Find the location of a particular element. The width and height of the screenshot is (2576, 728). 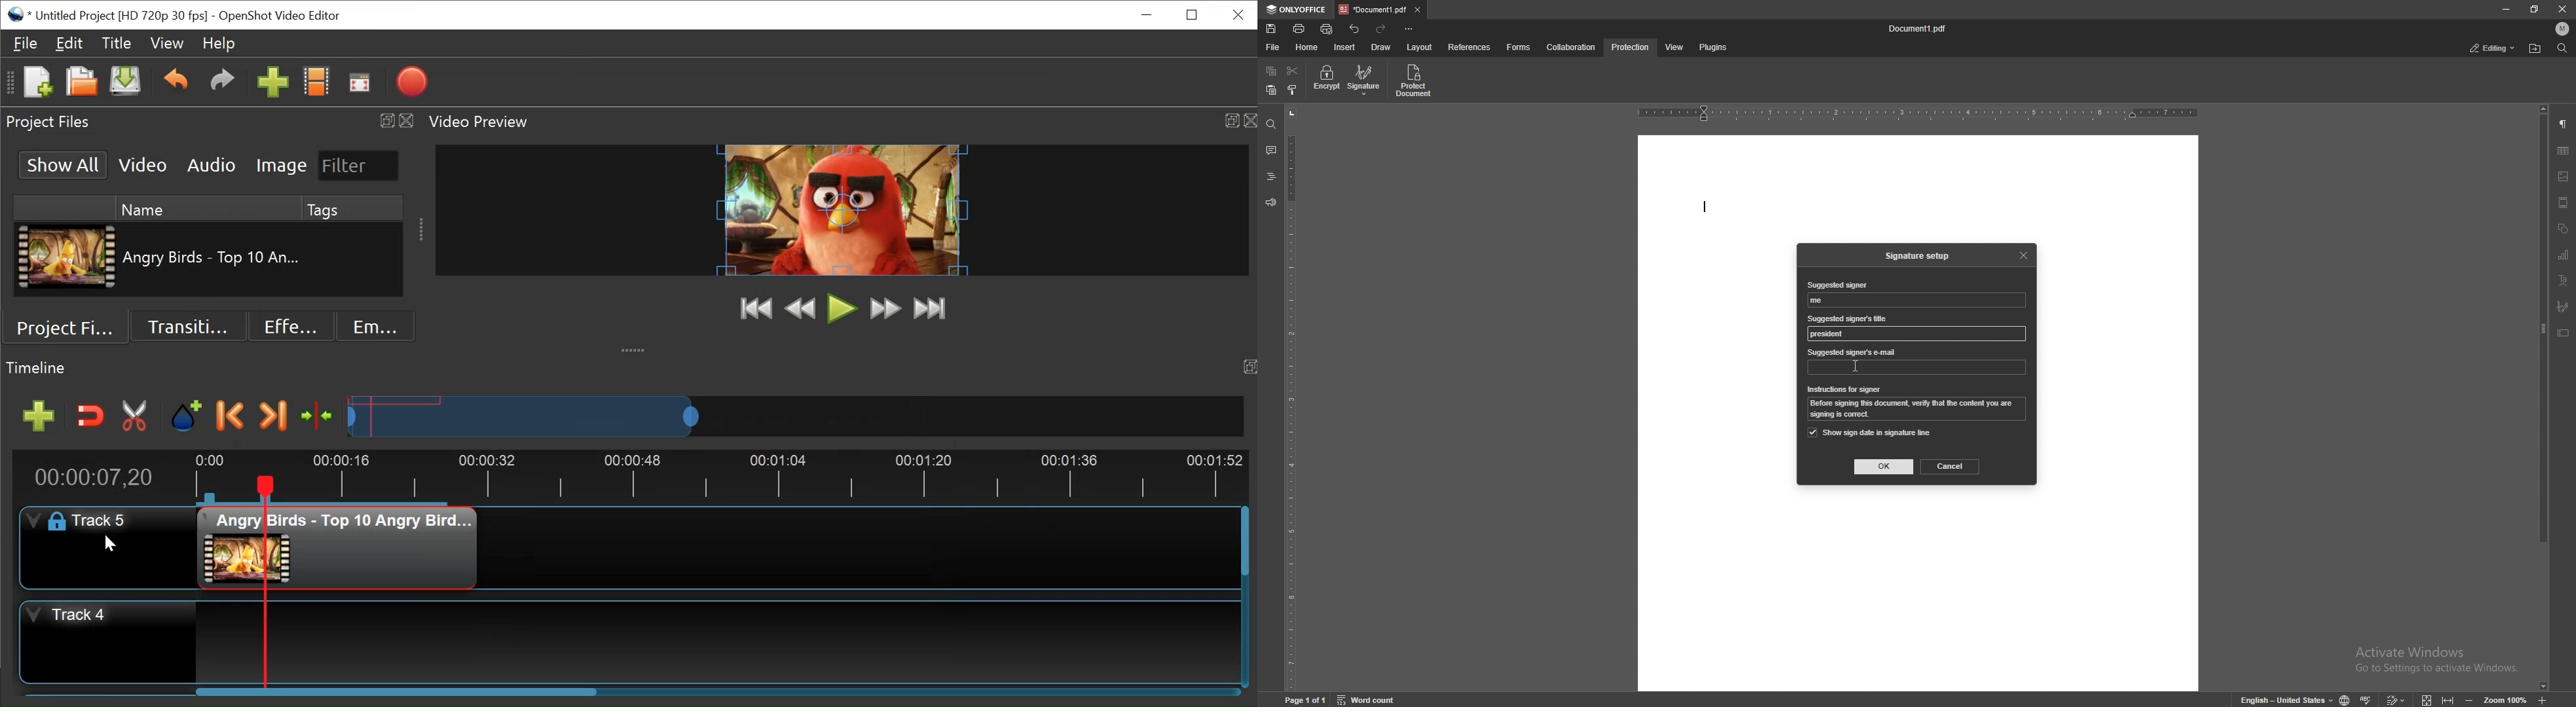

minimize is located at coordinates (2505, 8).